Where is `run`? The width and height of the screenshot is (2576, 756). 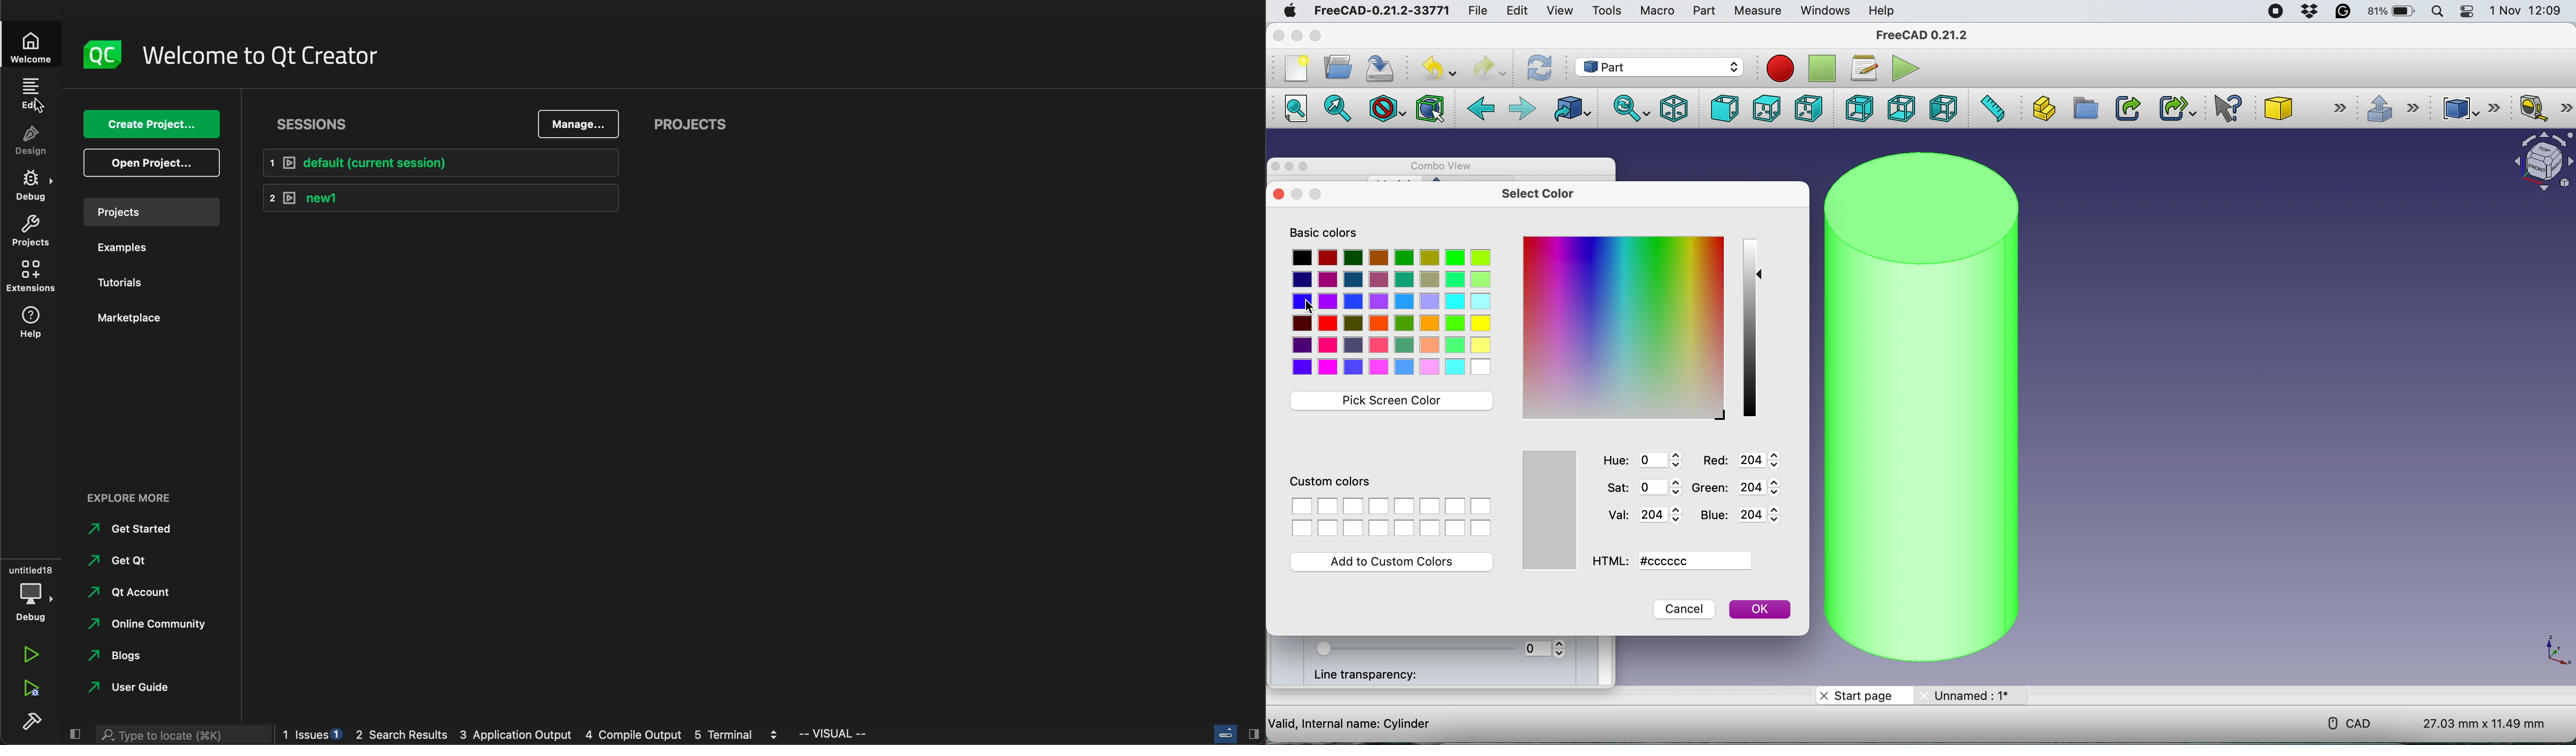 run is located at coordinates (30, 656).